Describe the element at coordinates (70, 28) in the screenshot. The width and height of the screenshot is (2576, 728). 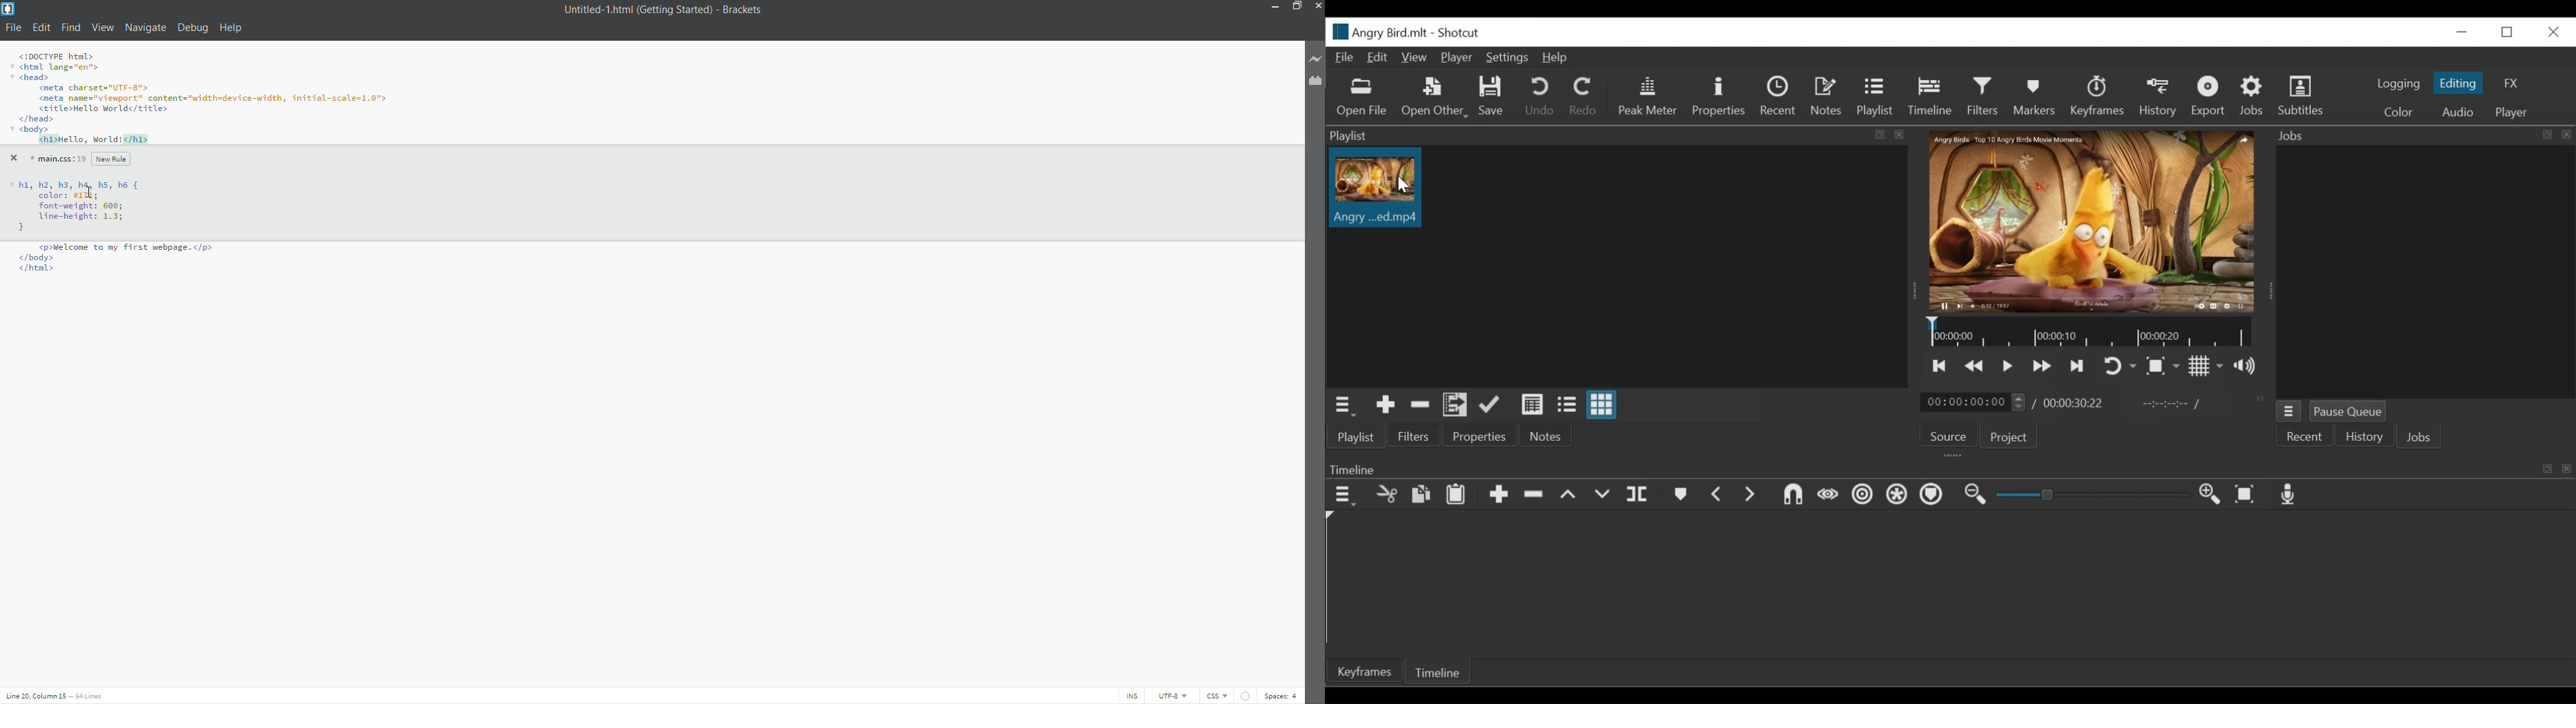
I see `find` at that location.